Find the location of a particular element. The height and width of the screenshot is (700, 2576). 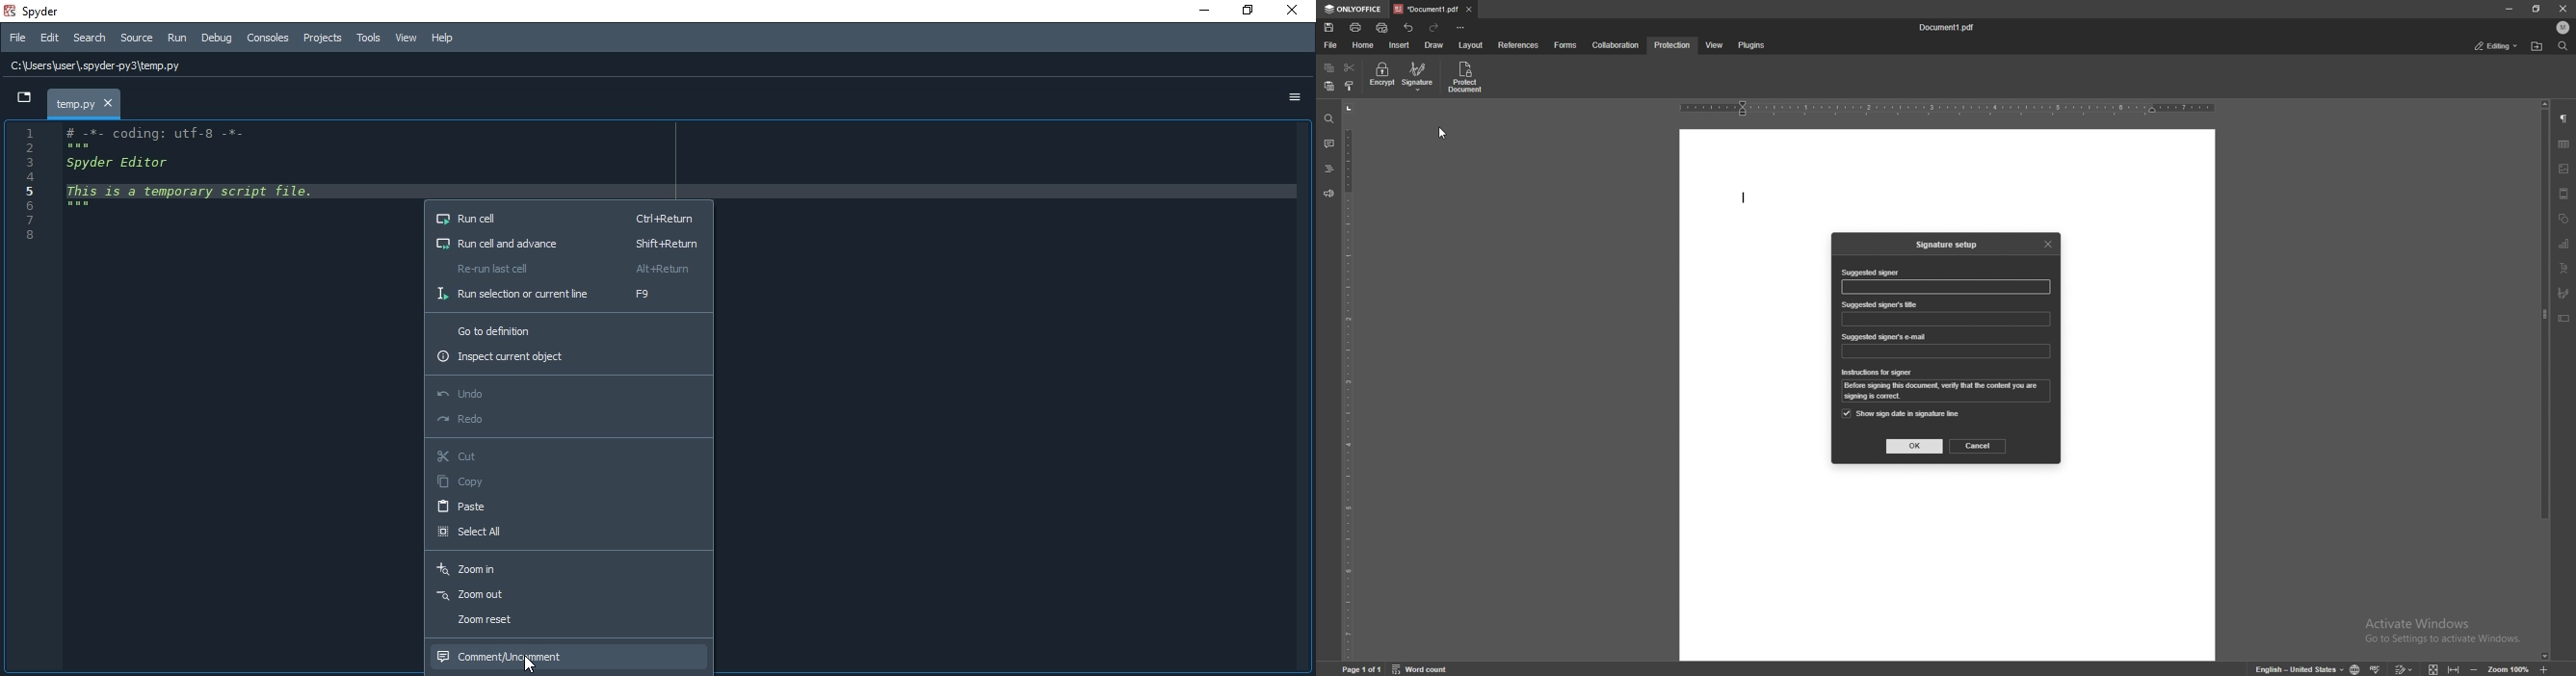

close tab is located at coordinates (1470, 9).